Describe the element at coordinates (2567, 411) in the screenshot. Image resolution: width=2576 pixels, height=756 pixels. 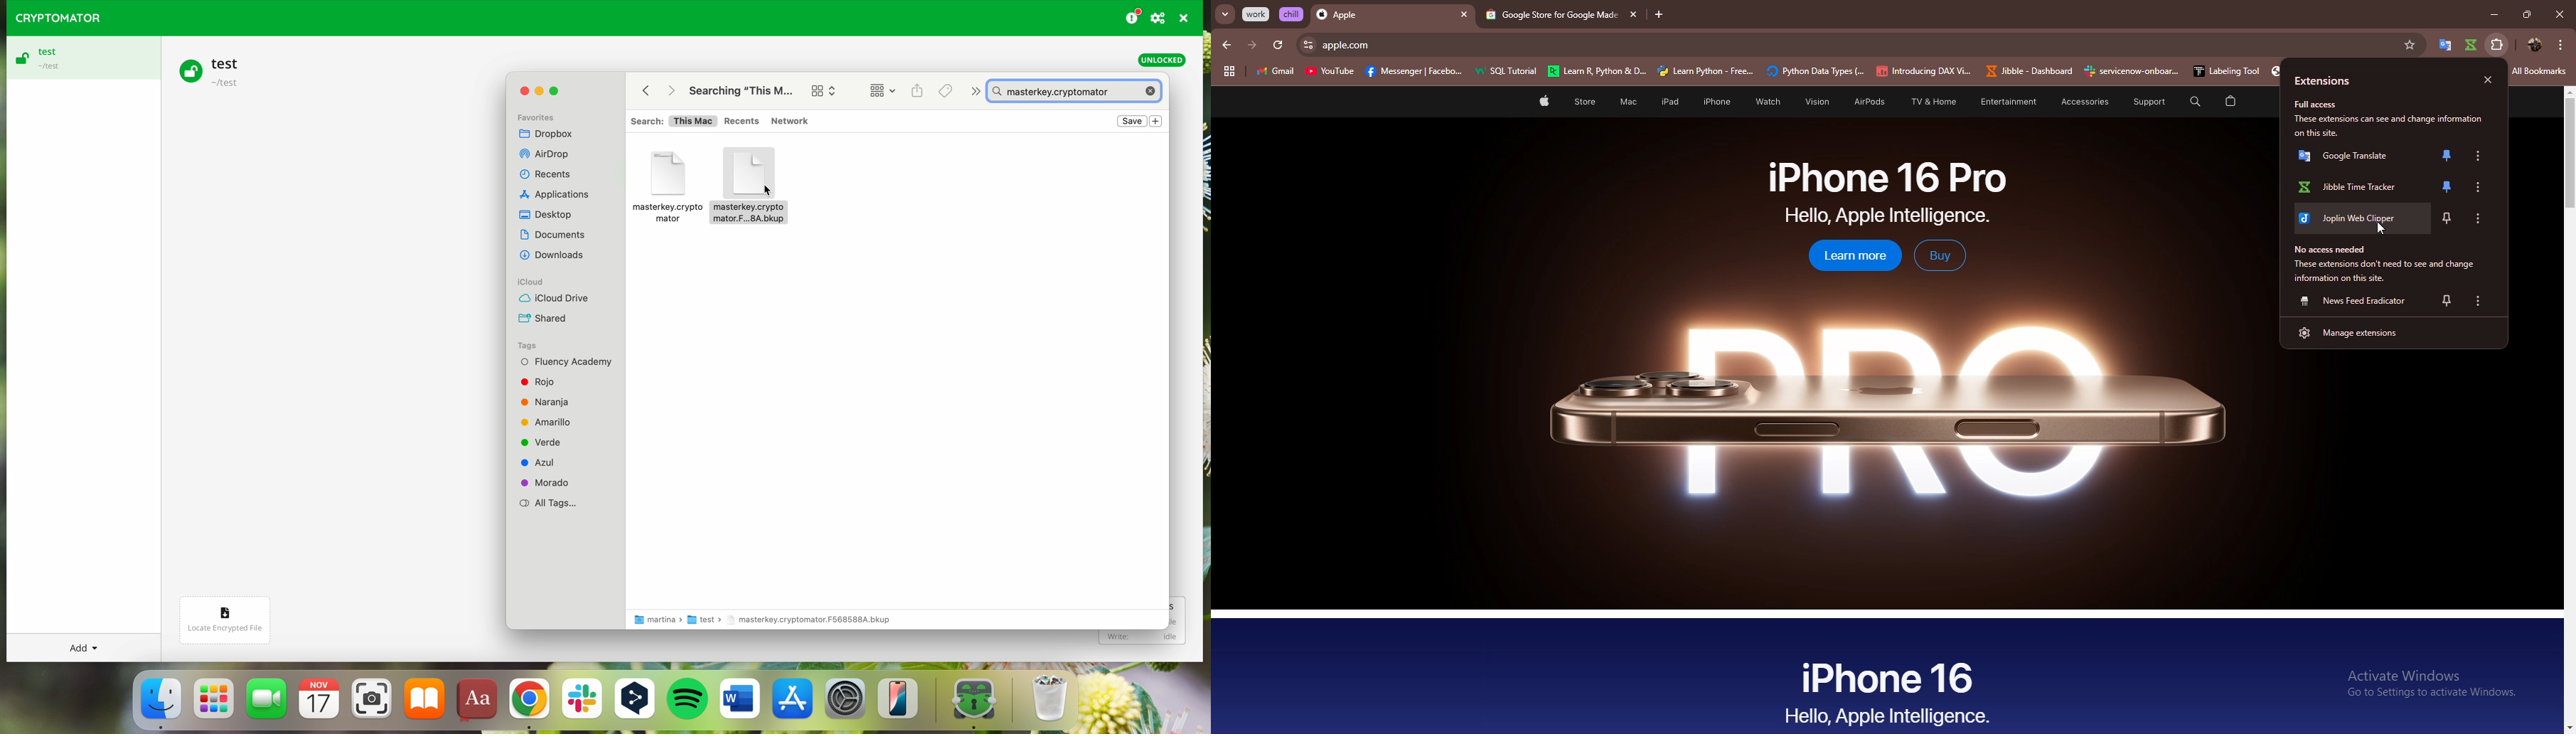
I see `scroll bar` at that location.